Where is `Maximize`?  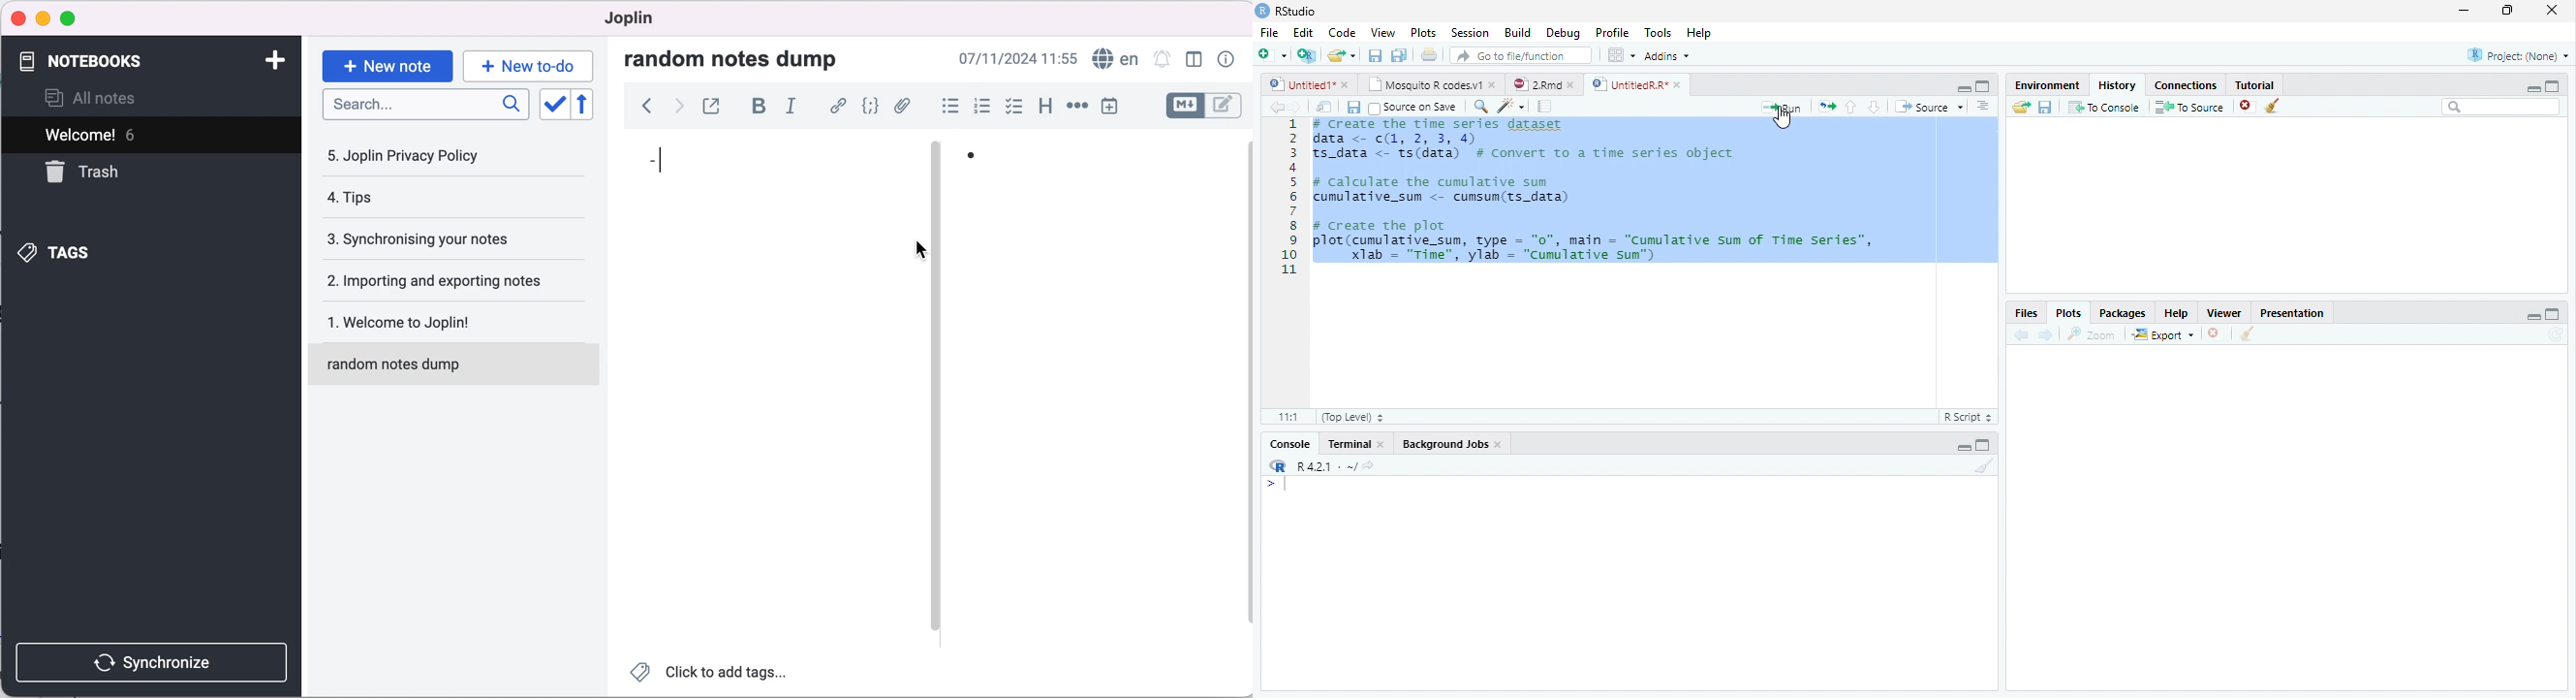 Maximize is located at coordinates (2552, 315).